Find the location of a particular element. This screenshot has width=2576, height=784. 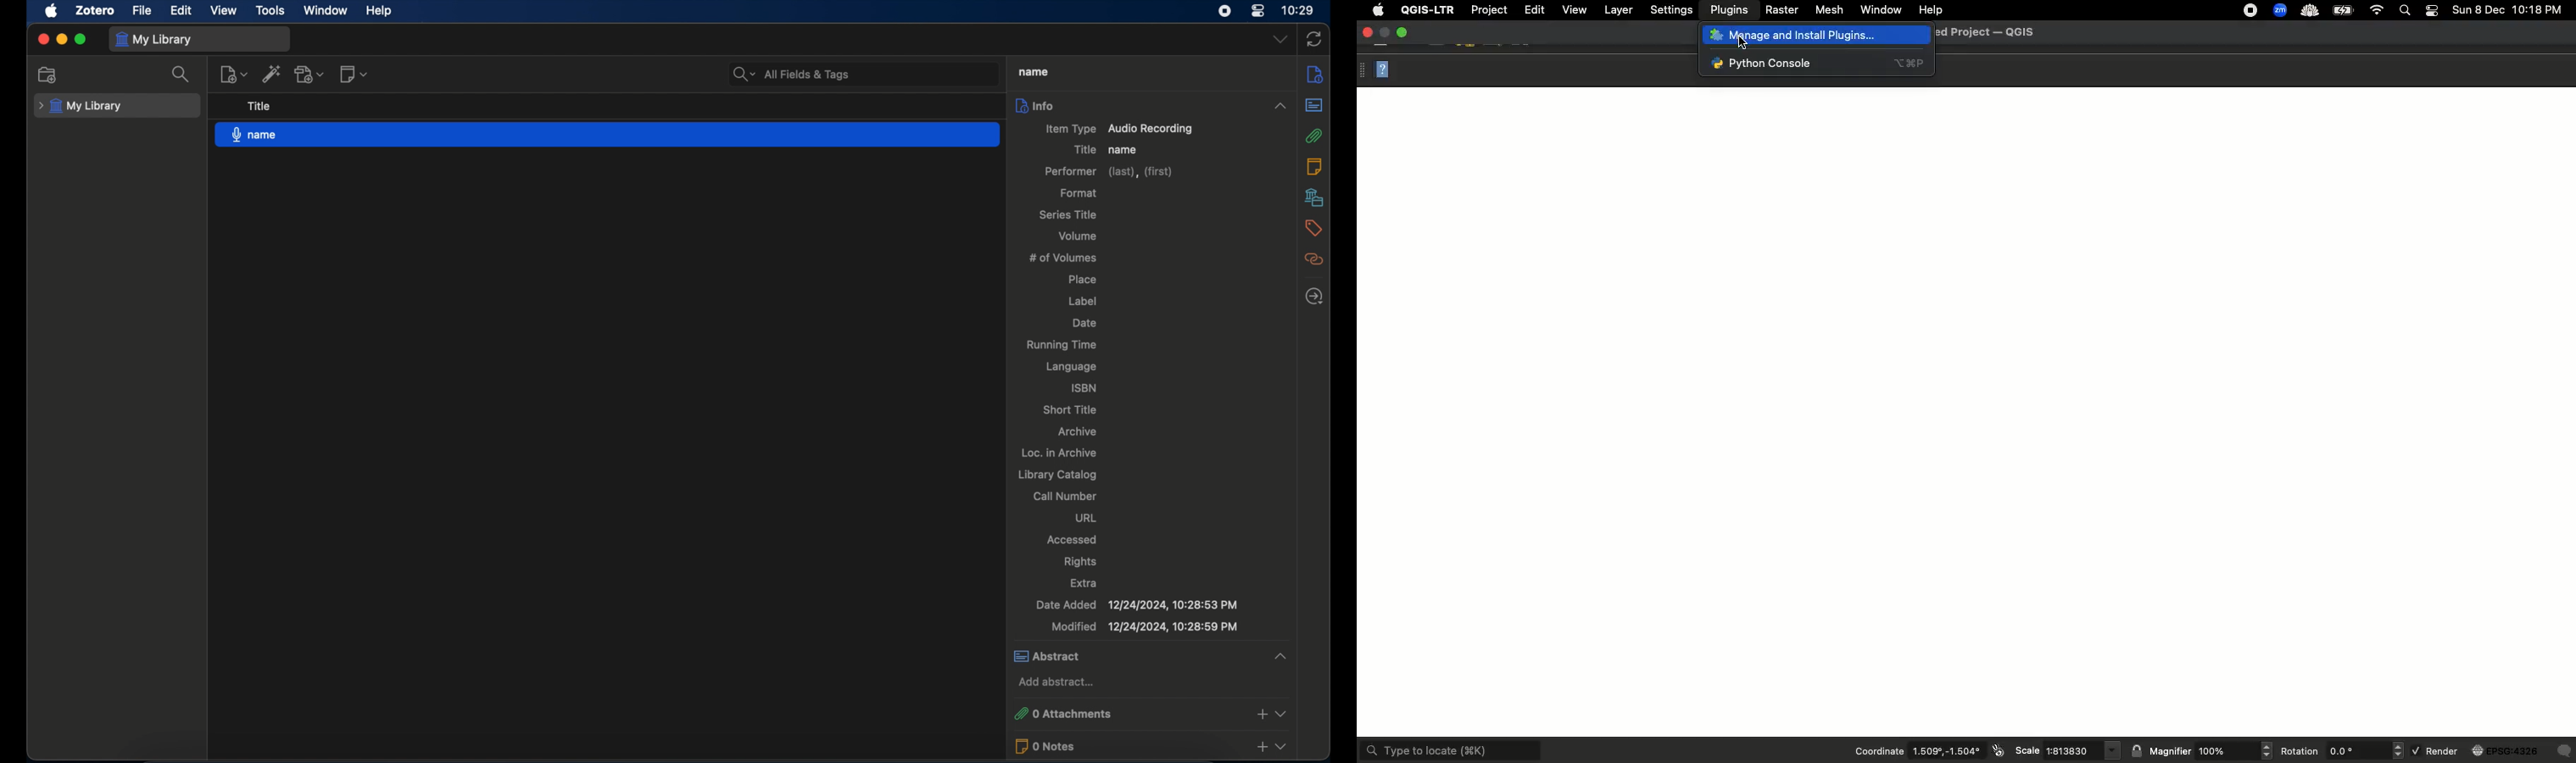

all number is located at coordinates (1066, 495).